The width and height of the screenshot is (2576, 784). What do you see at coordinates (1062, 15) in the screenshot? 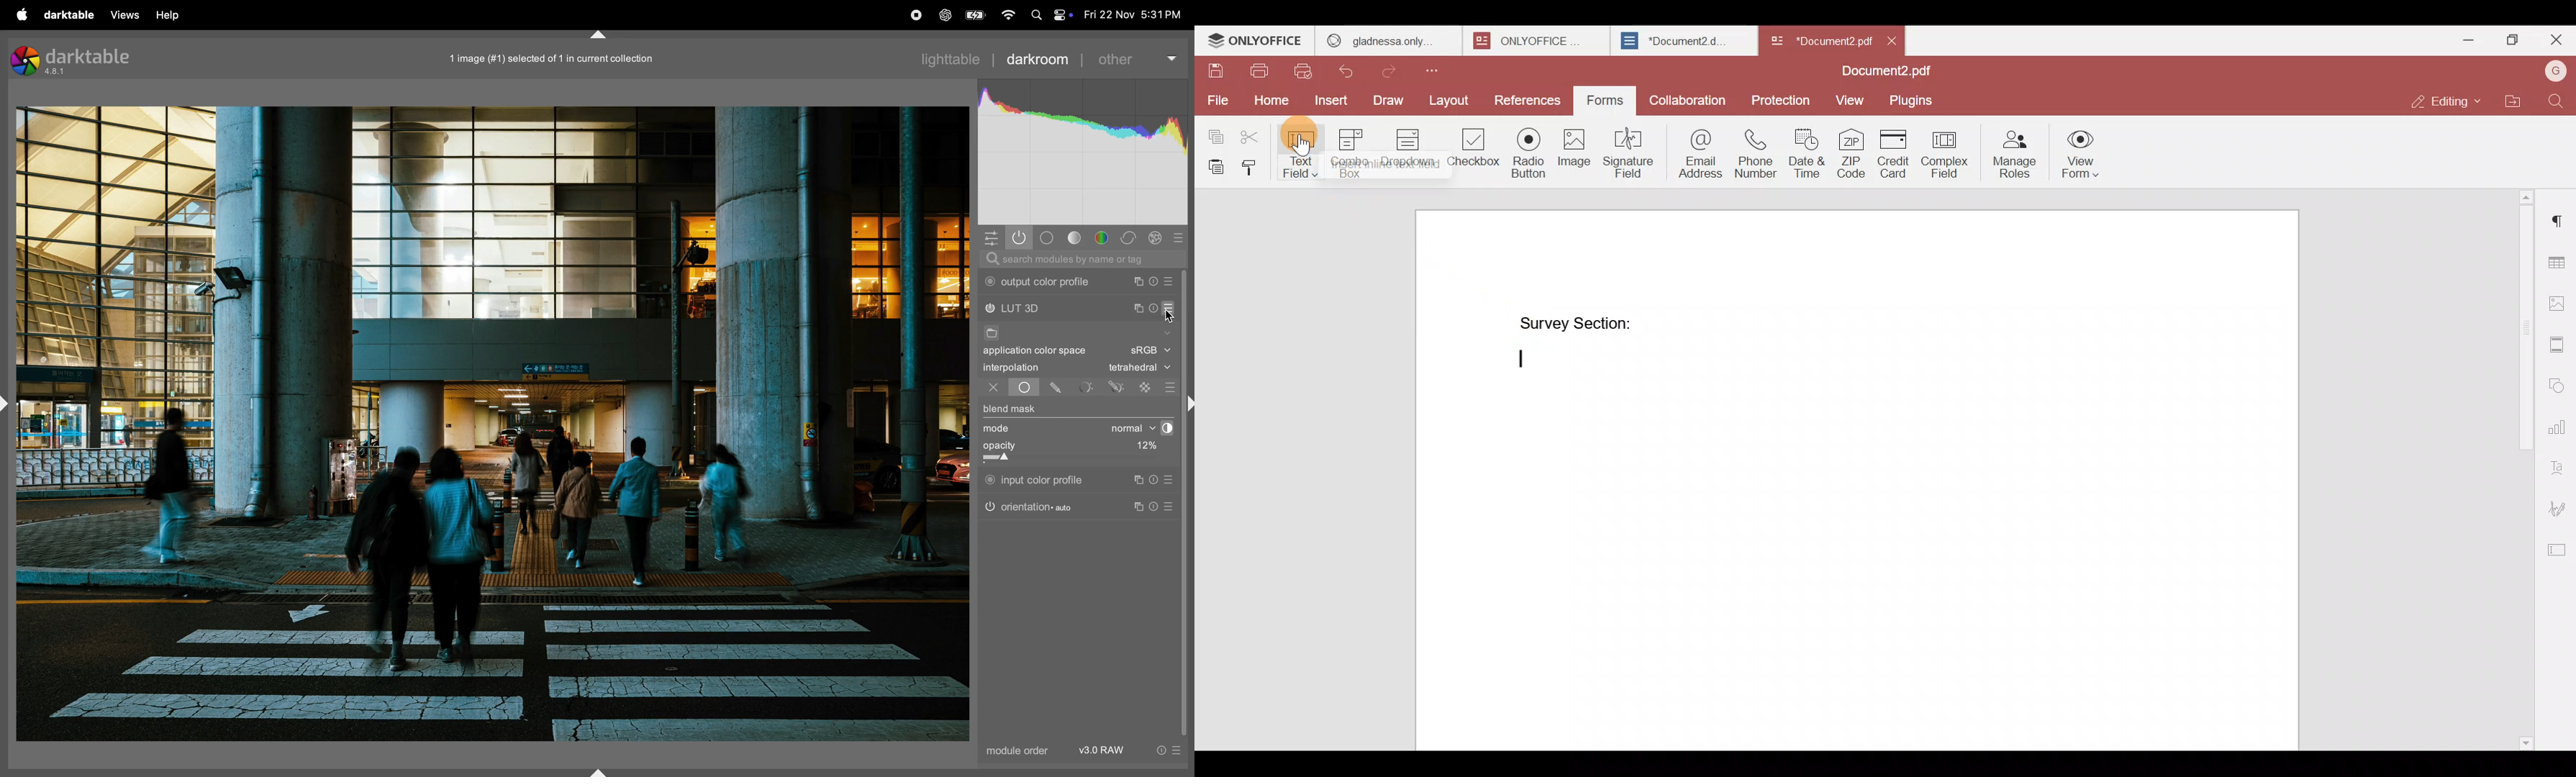
I see `apple widgets` at bounding box center [1062, 15].